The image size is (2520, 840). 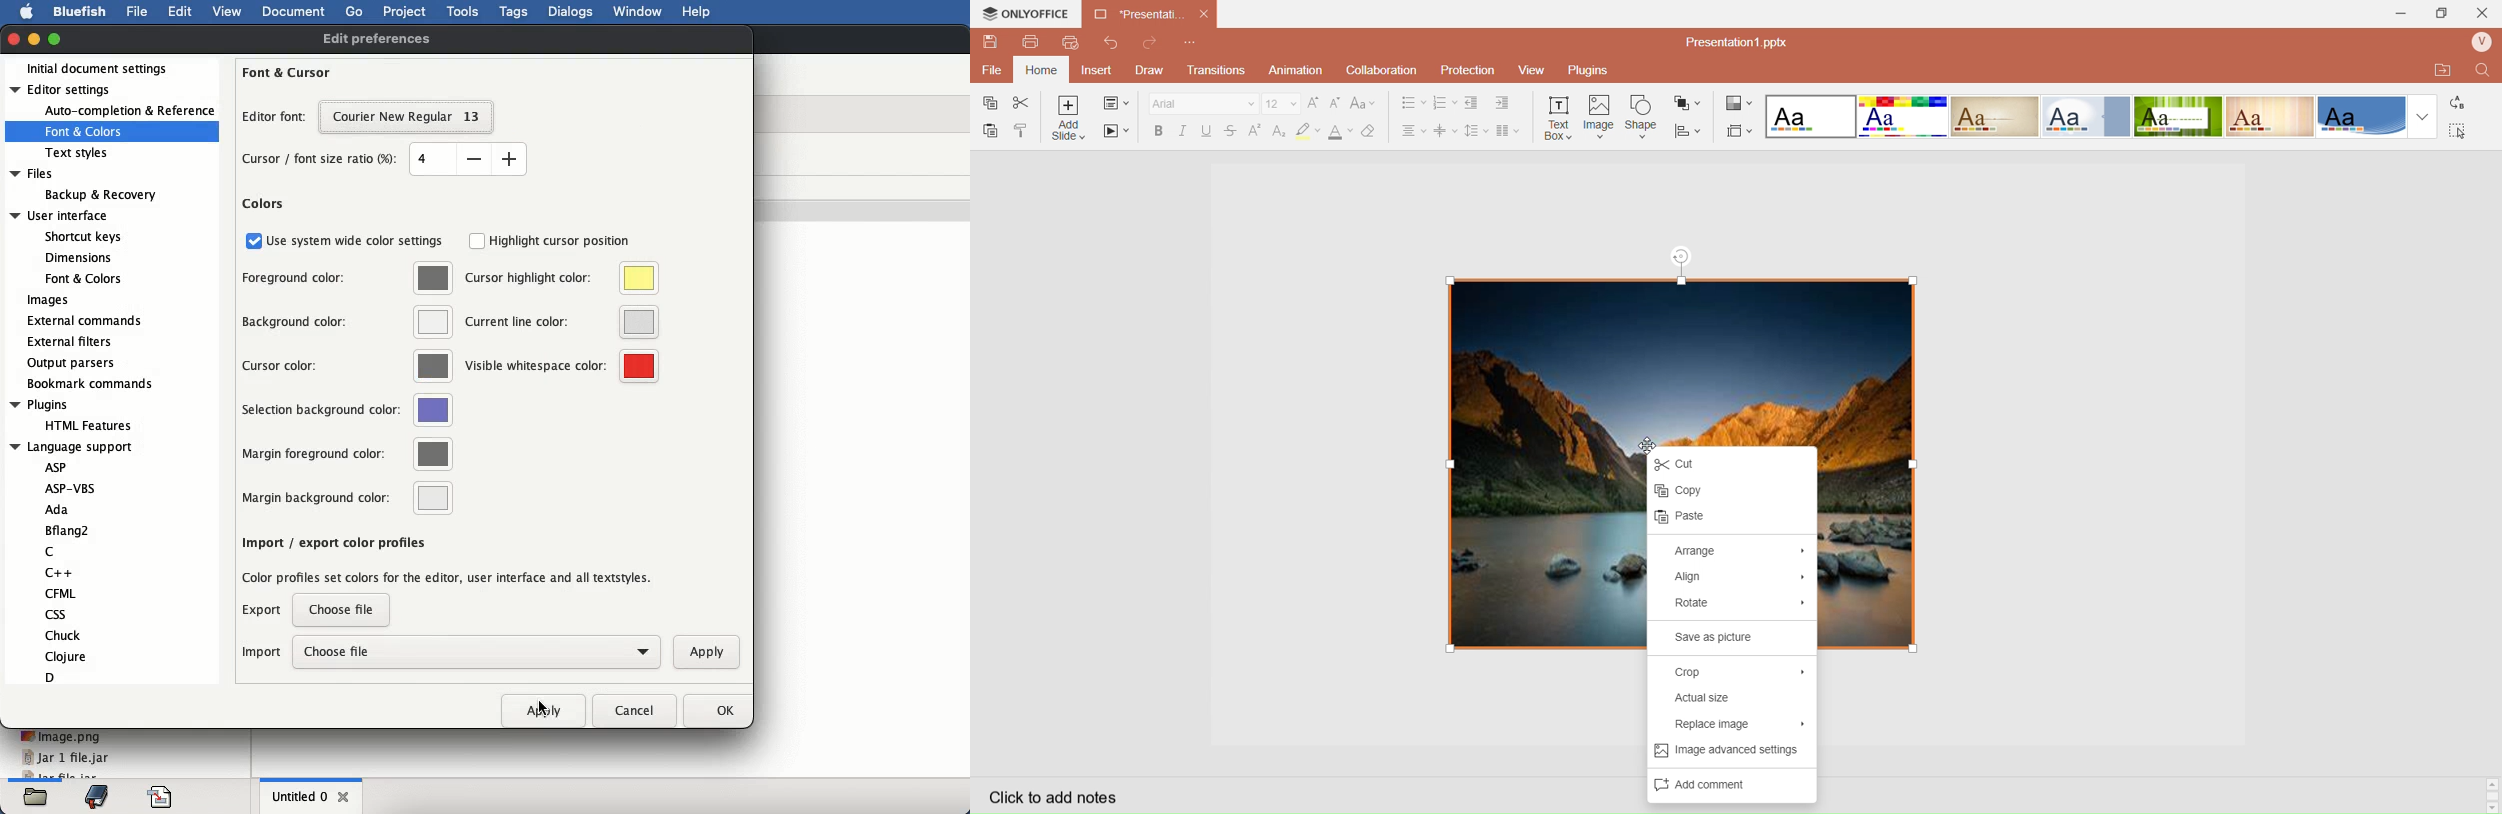 What do you see at coordinates (1642, 117) in the screenshot?
I see `Insert Shape` at bounding box center [1642, 117].